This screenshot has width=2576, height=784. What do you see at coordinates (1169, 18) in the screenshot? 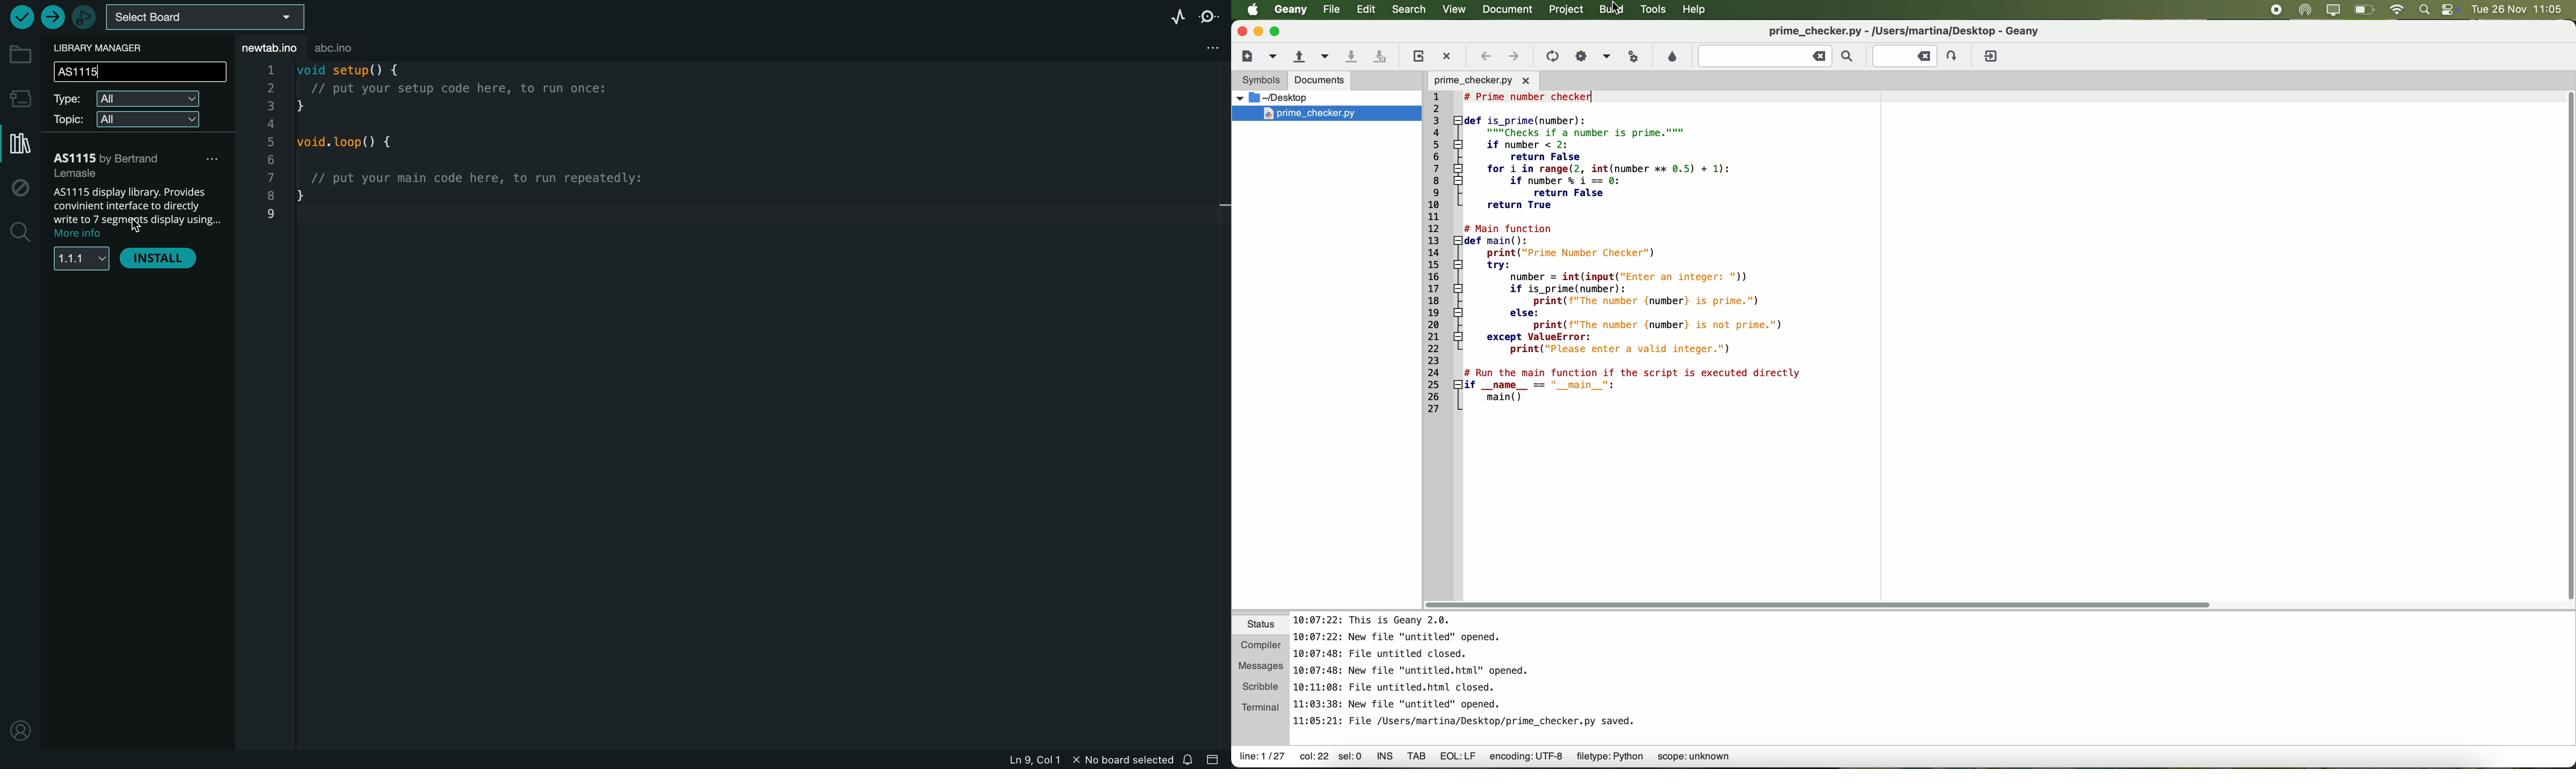
I see `serial plotter` at bounding box center [1169, 18].